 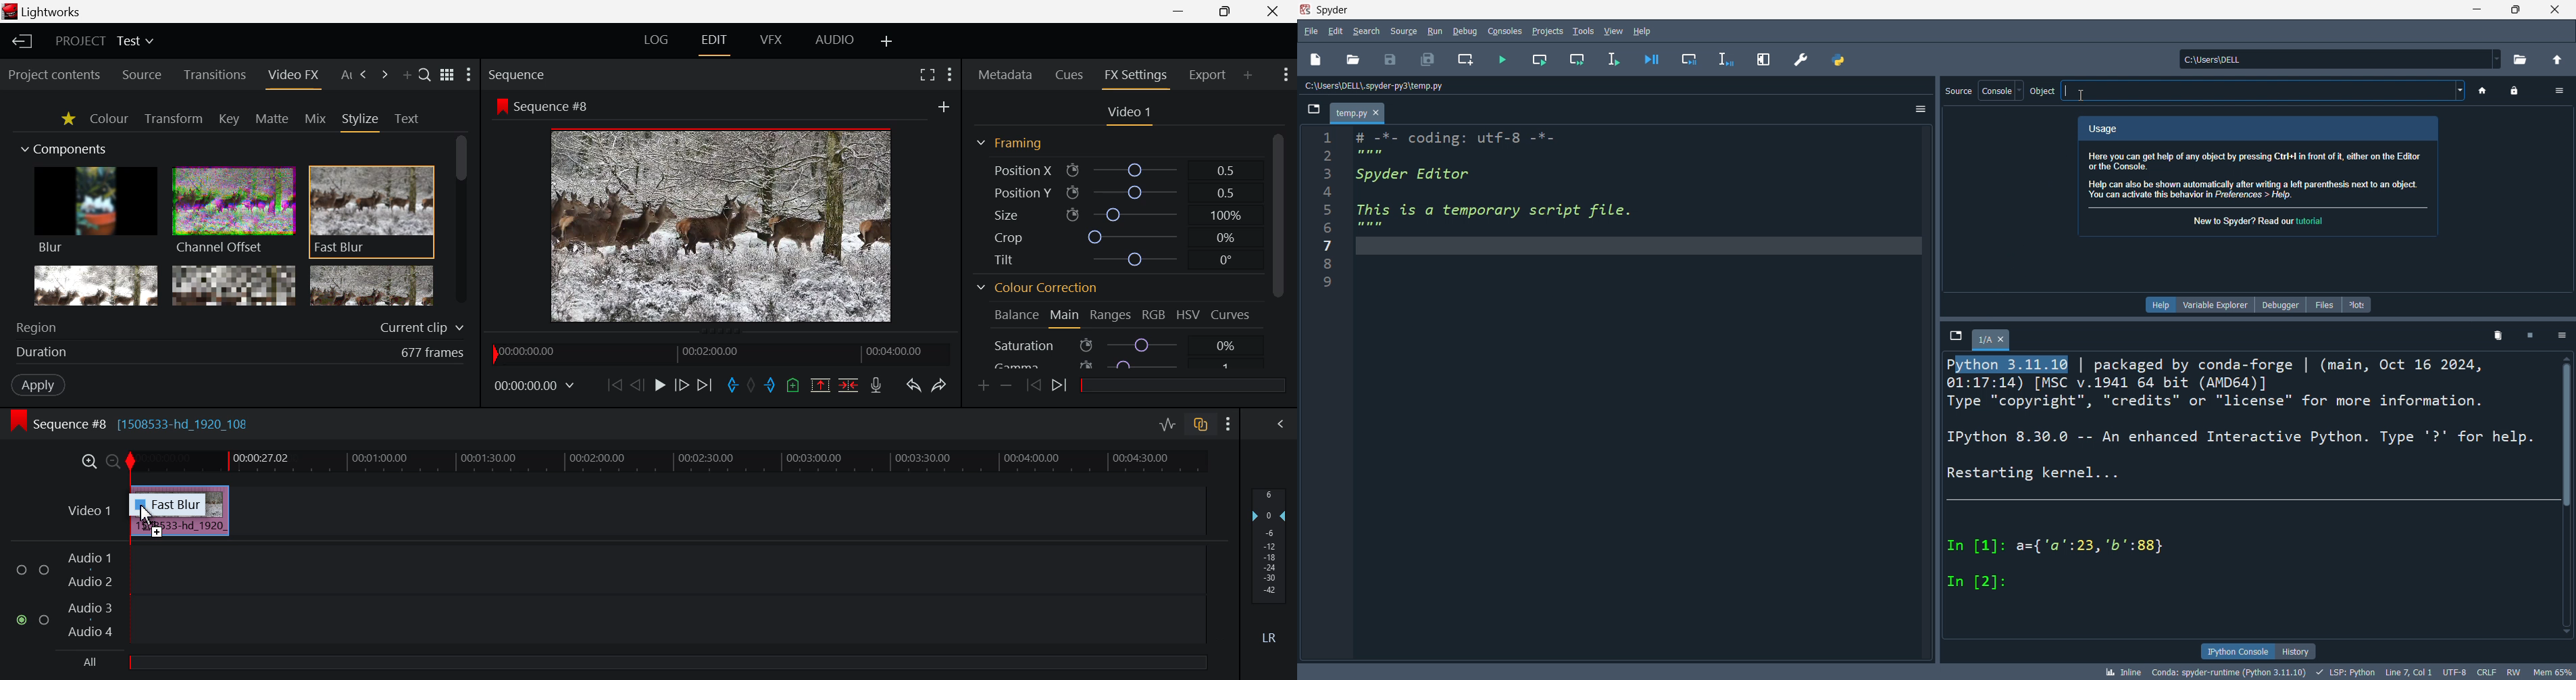 I want to click on Fast Blur, so click(x=372, y=208).